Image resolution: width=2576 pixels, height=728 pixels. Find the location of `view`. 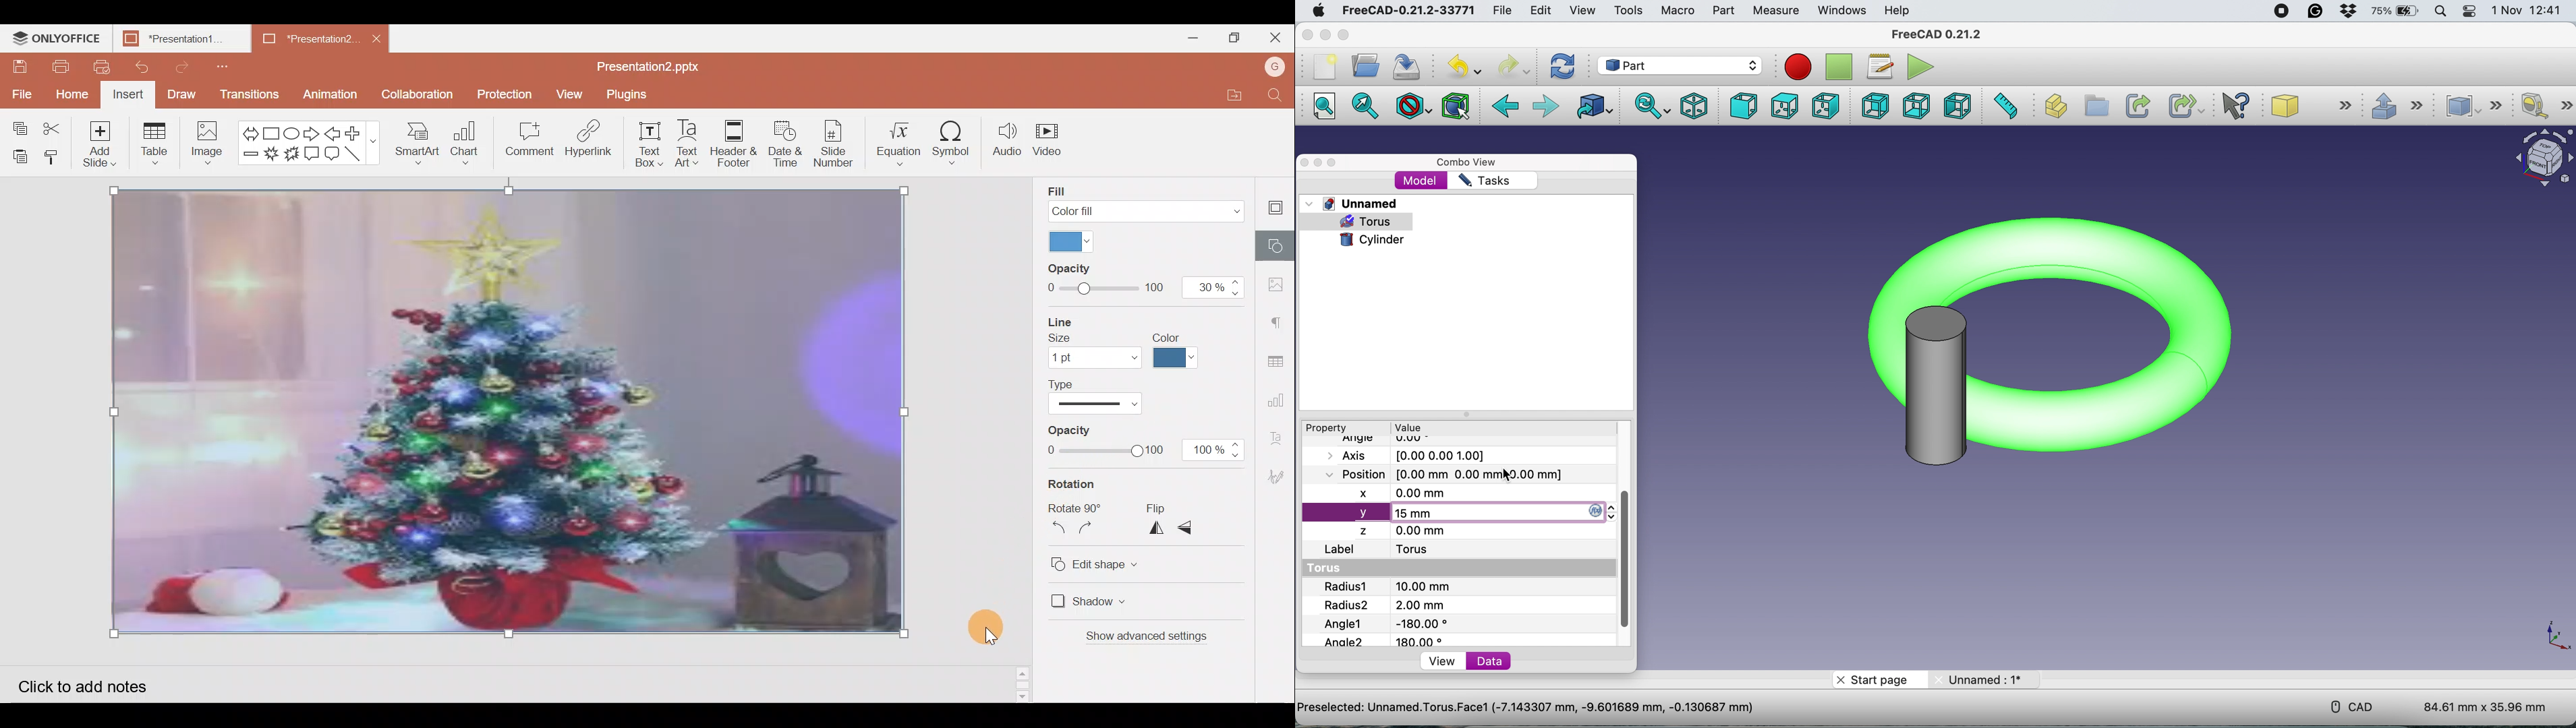

view is located at coordinates (1582, 10).